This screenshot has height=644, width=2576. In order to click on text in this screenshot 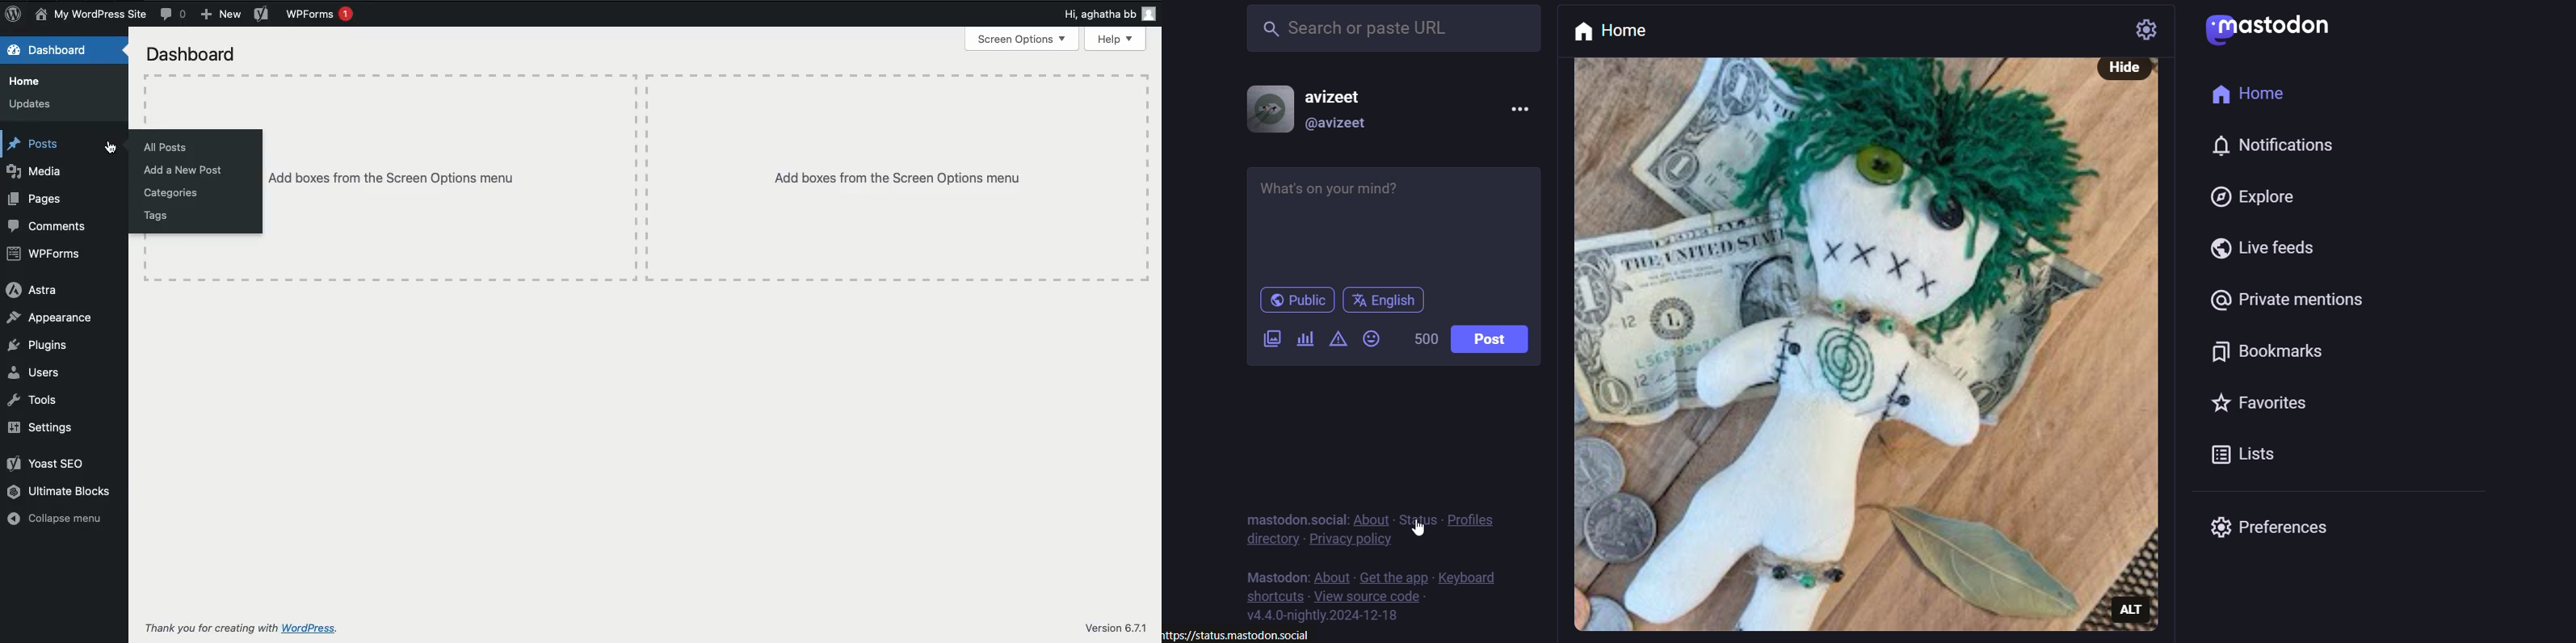, I will do `click(1280, 574)`.